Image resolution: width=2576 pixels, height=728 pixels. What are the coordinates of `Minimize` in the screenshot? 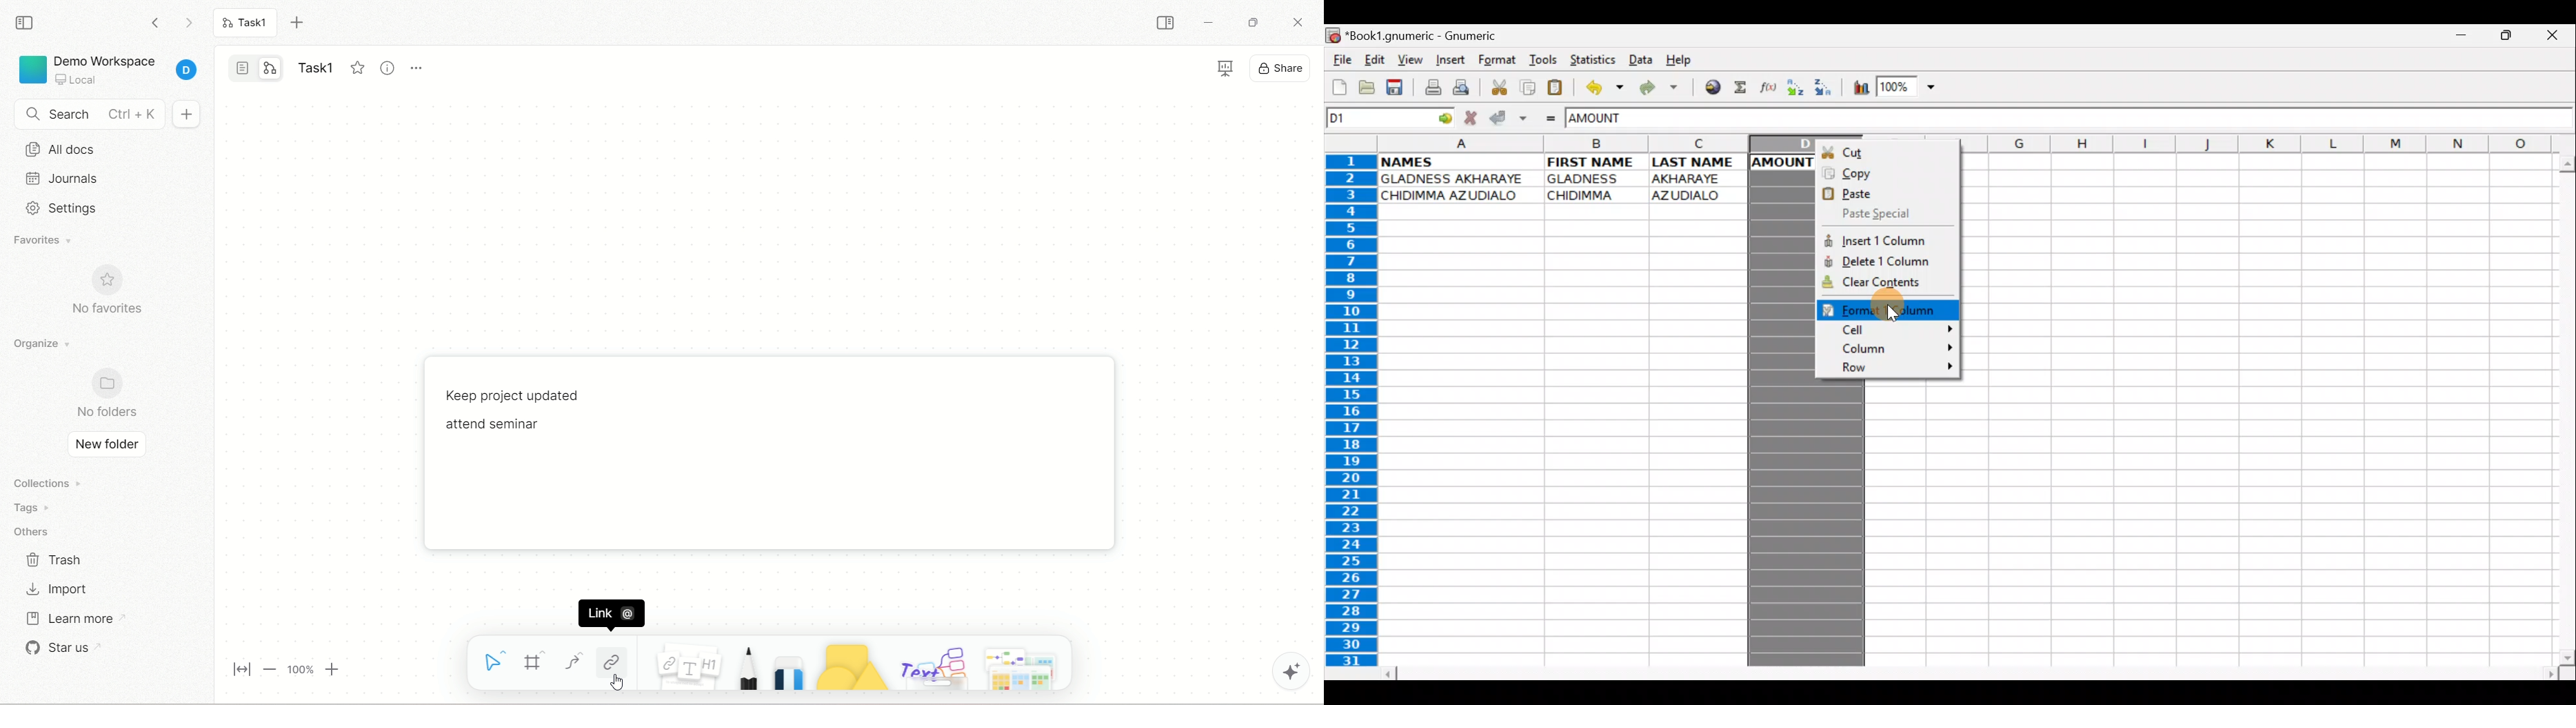 It's located at (2466, 38).